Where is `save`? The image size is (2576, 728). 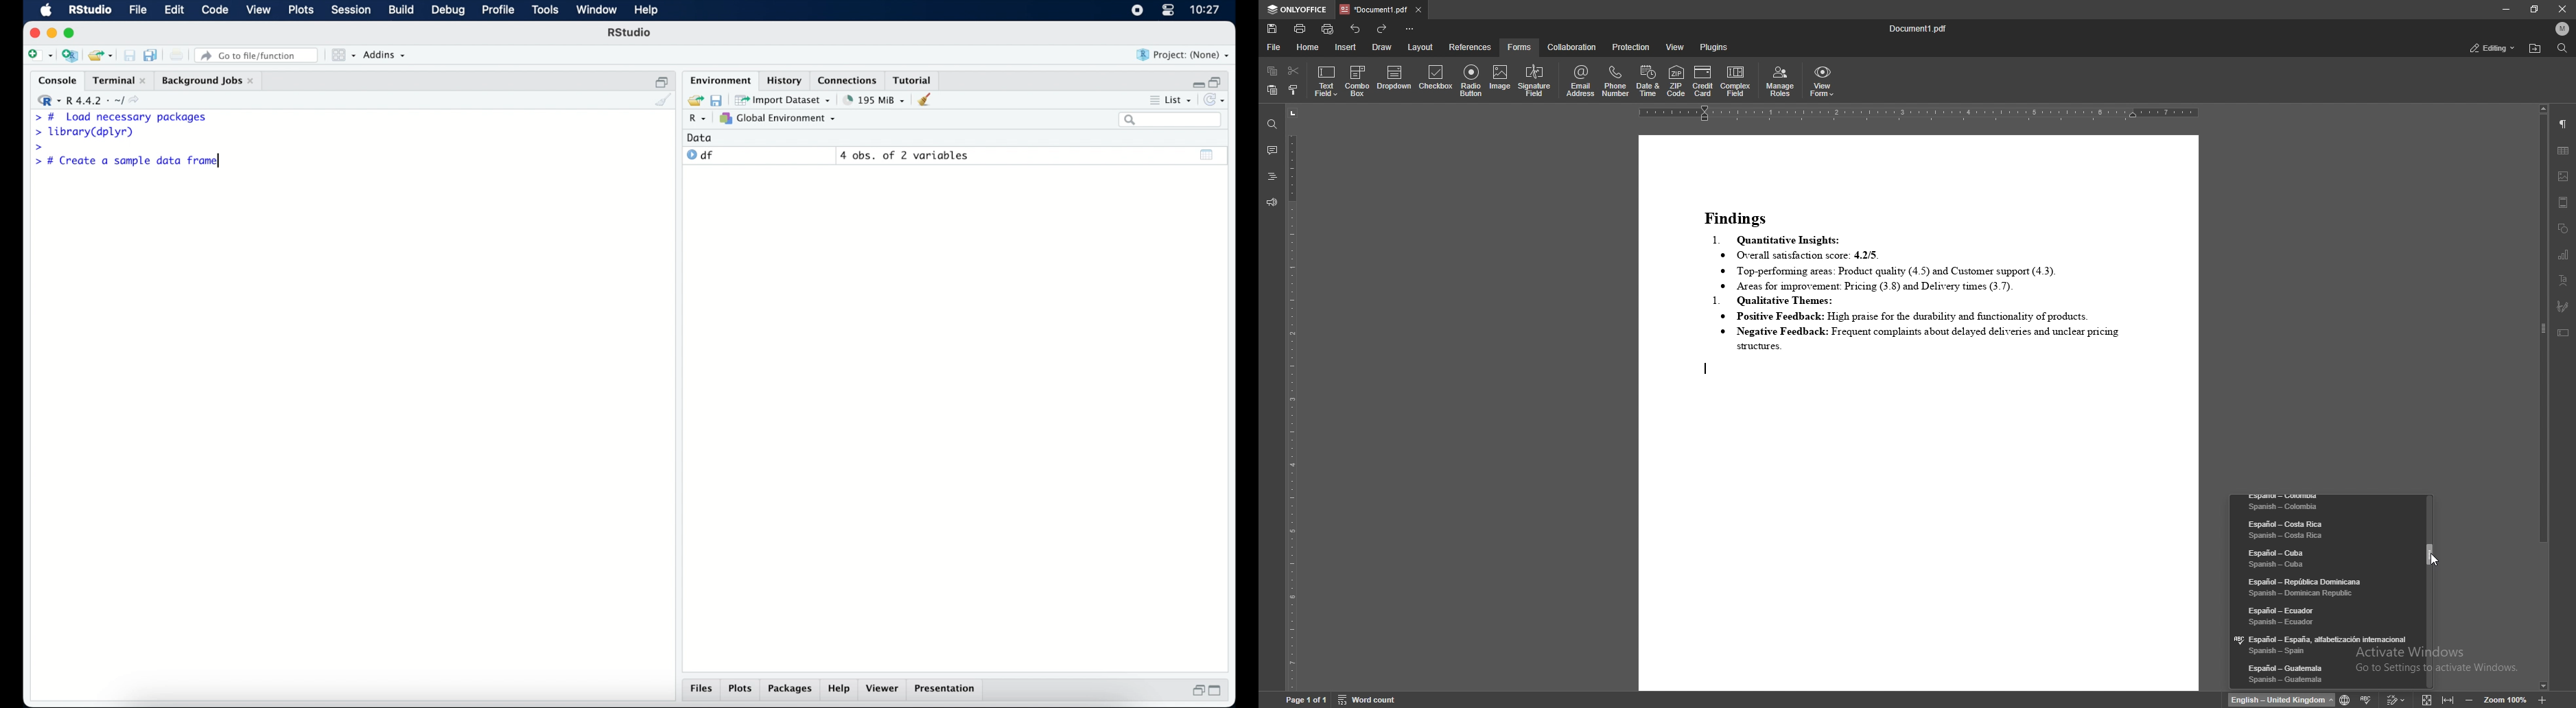
save is located at coordinates (129, 55).